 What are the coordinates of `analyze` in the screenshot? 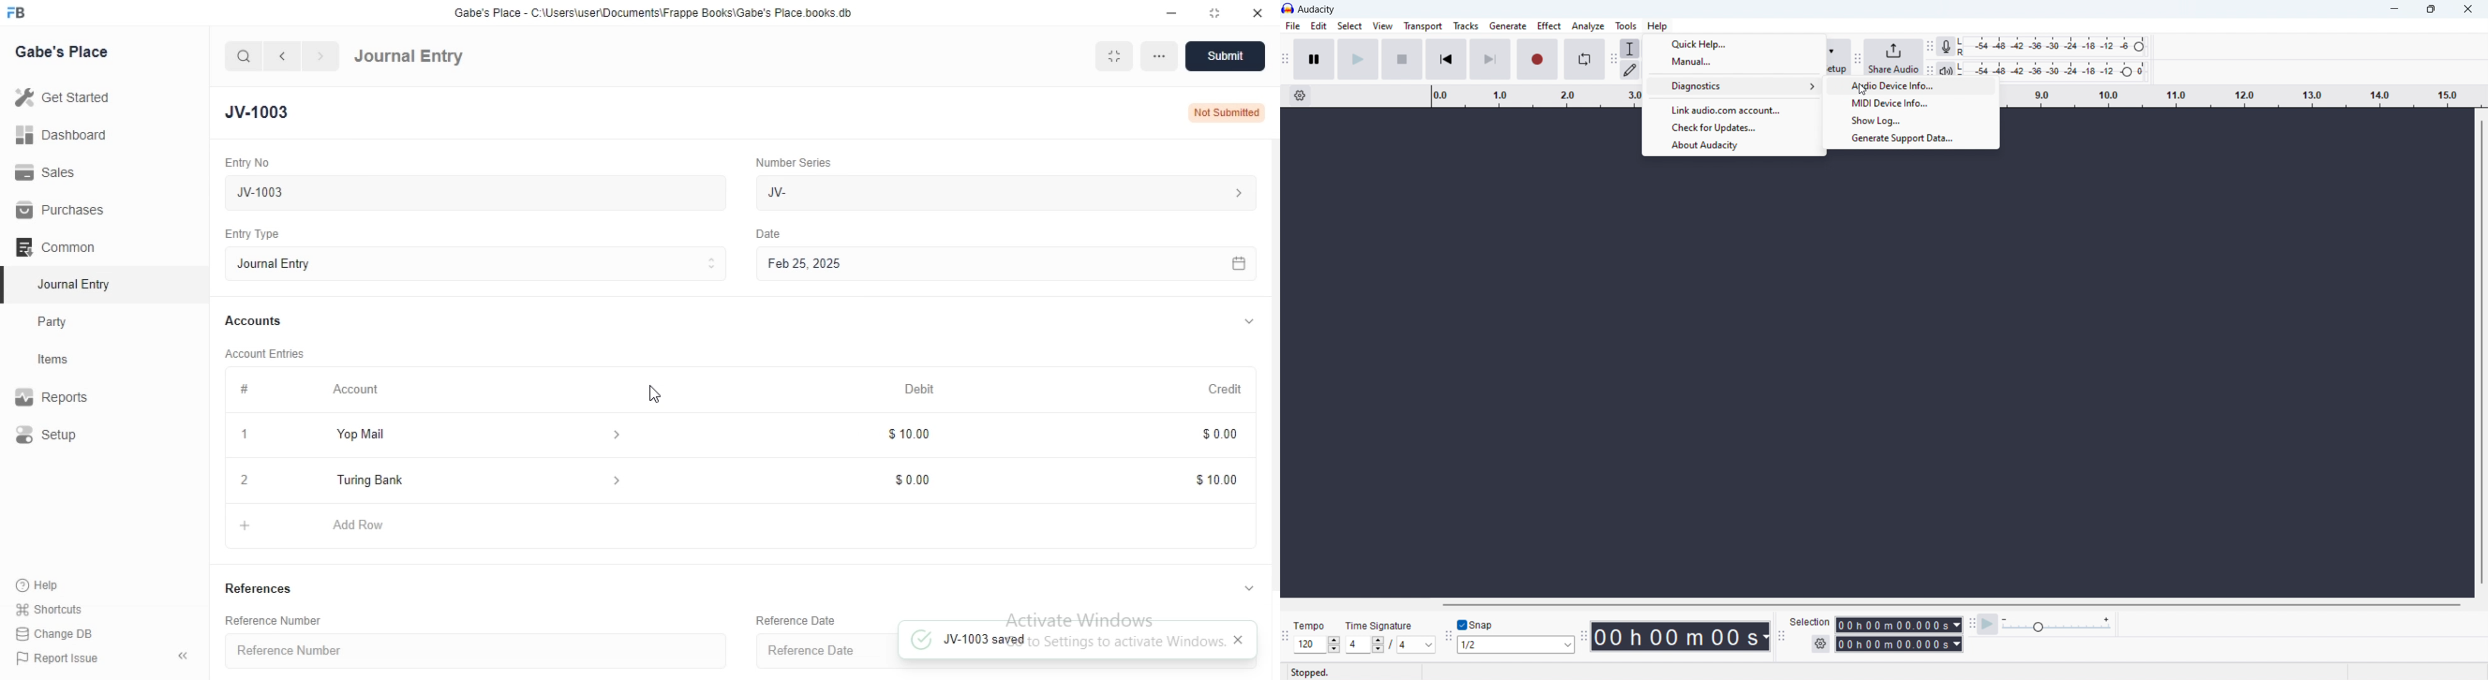 It's located at (1588, 26).